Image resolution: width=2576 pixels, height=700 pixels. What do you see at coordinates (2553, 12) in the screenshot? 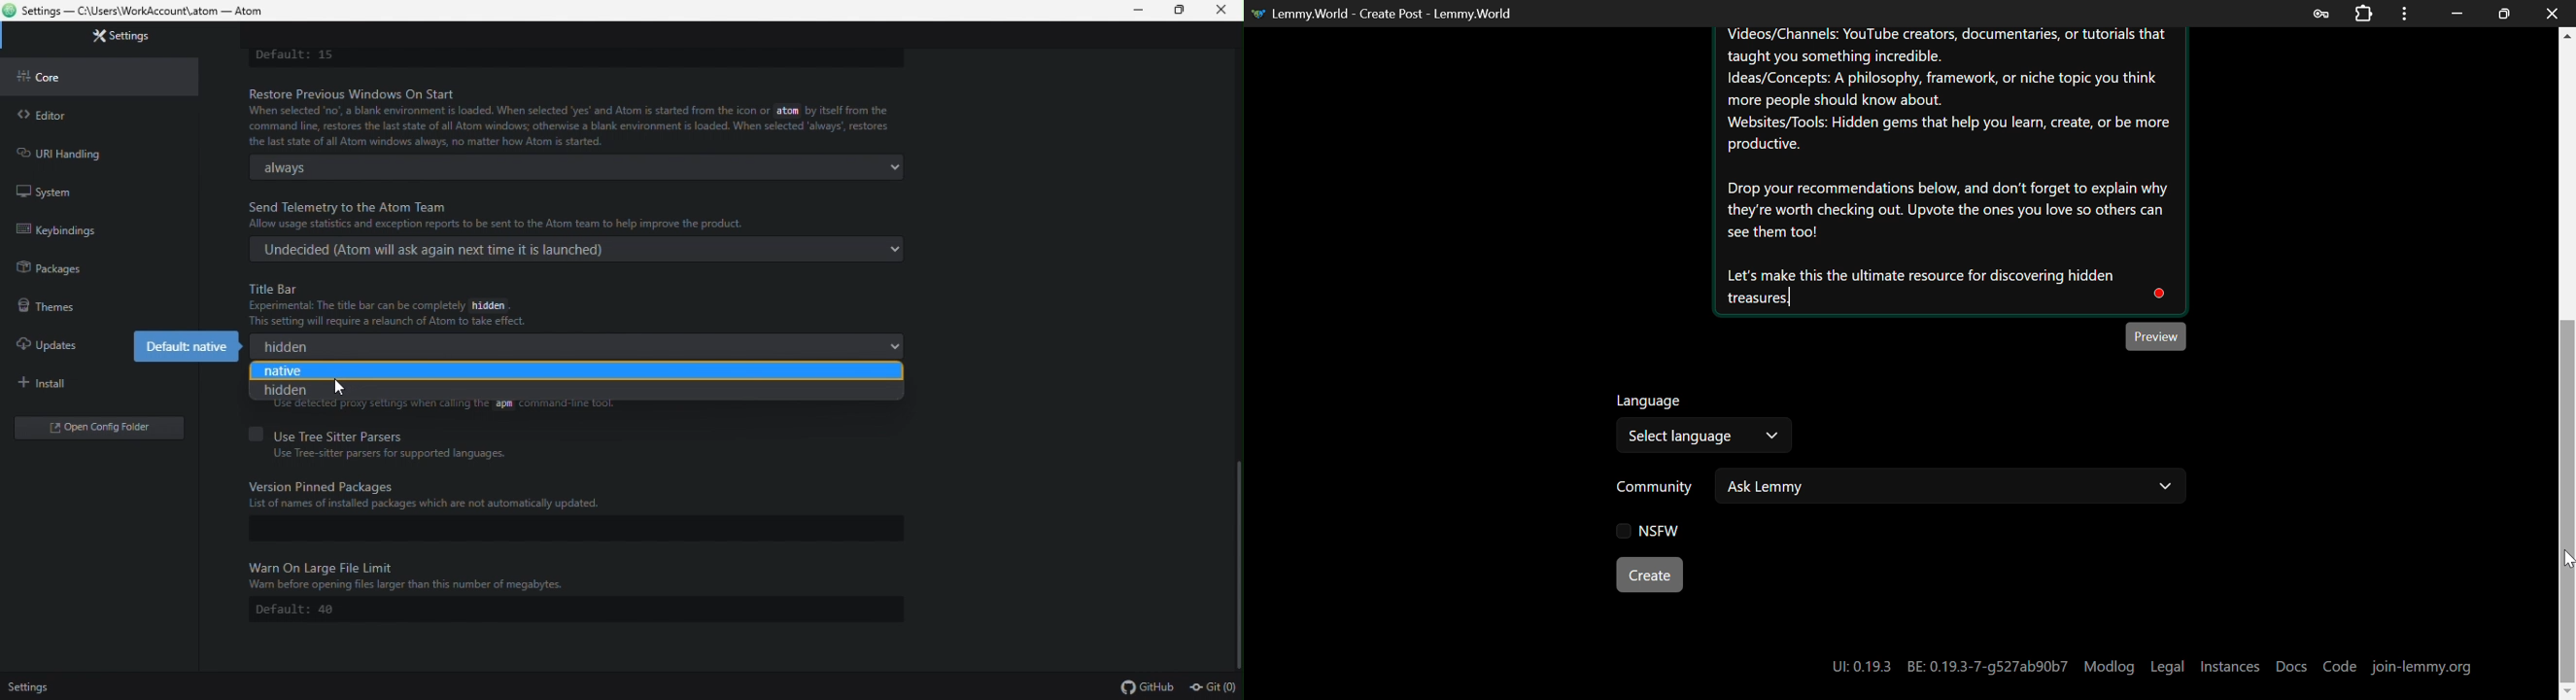
I see `Close Window` at bounding box center [2553, 12].